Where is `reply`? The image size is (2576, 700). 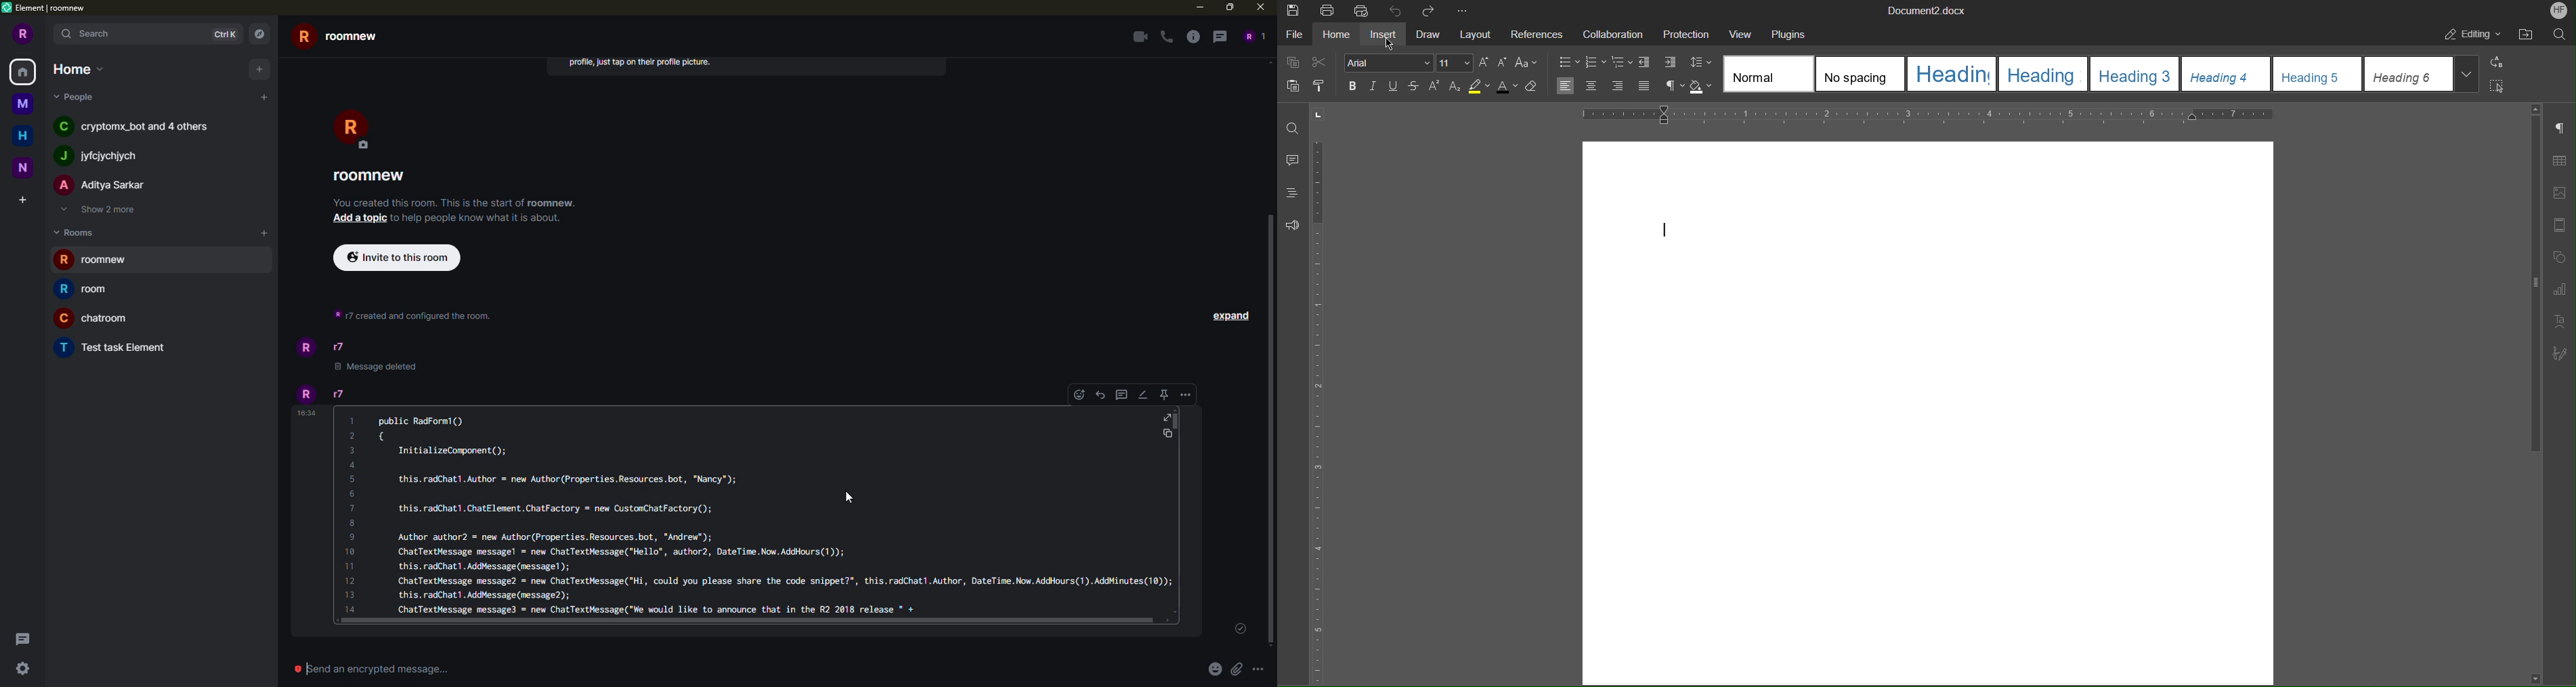 reply is located at coordinates (1100, 397).